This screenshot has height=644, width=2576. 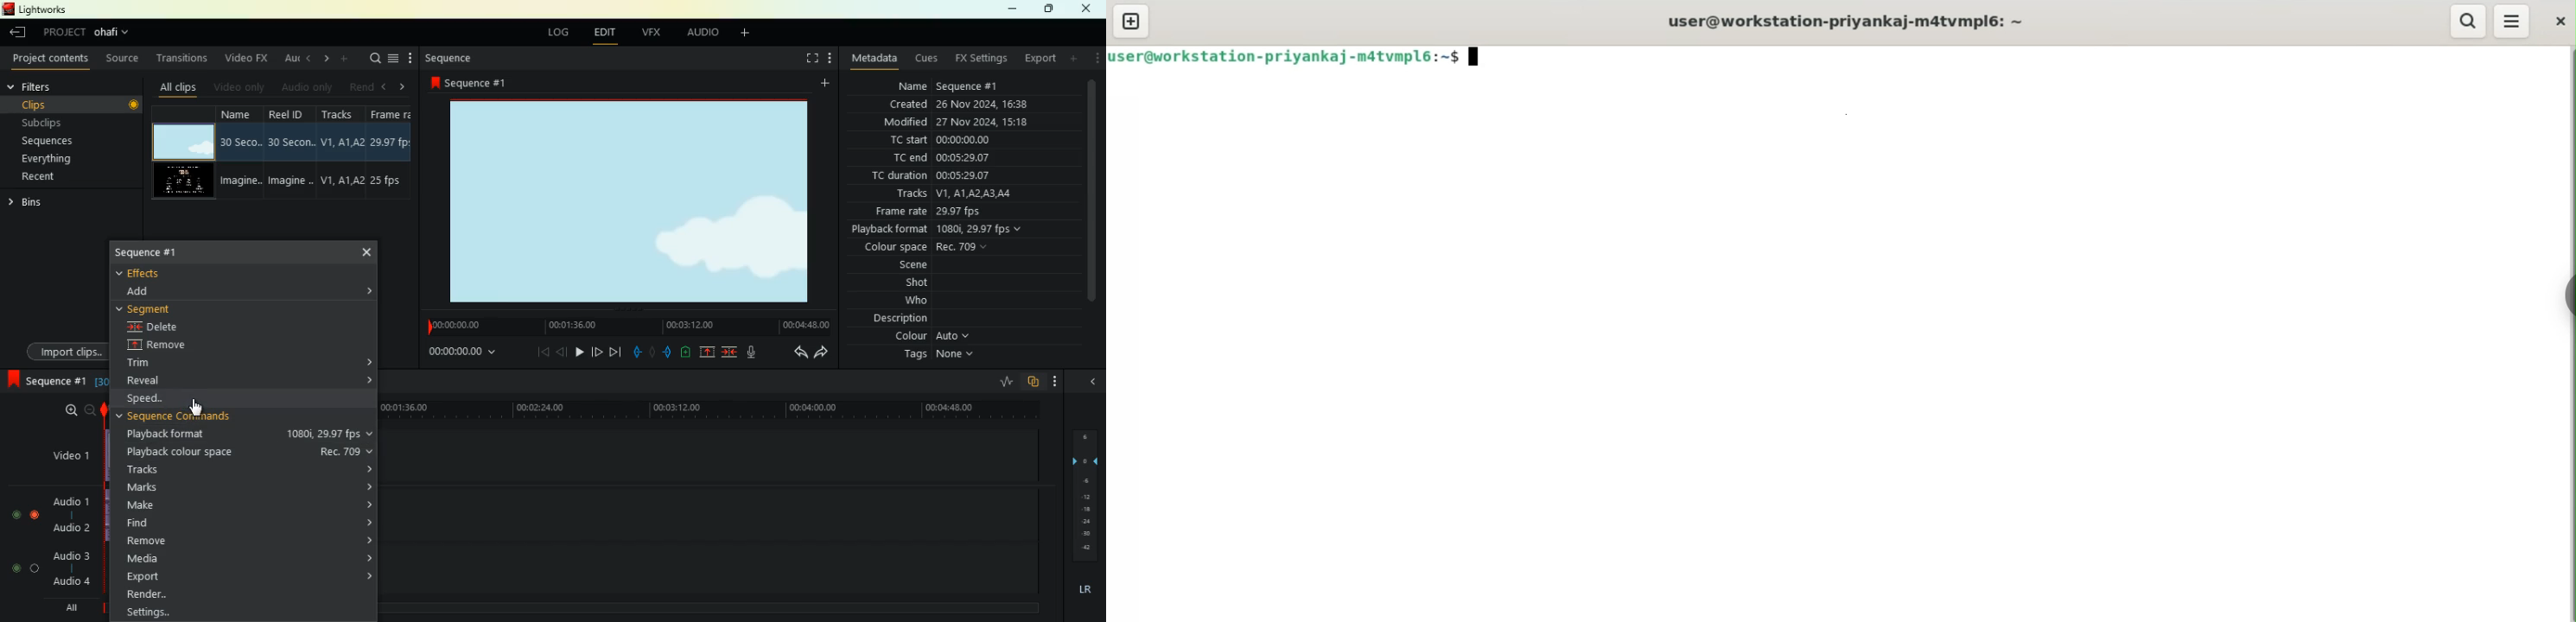 I want to click on left, so click(x=385, y=86).